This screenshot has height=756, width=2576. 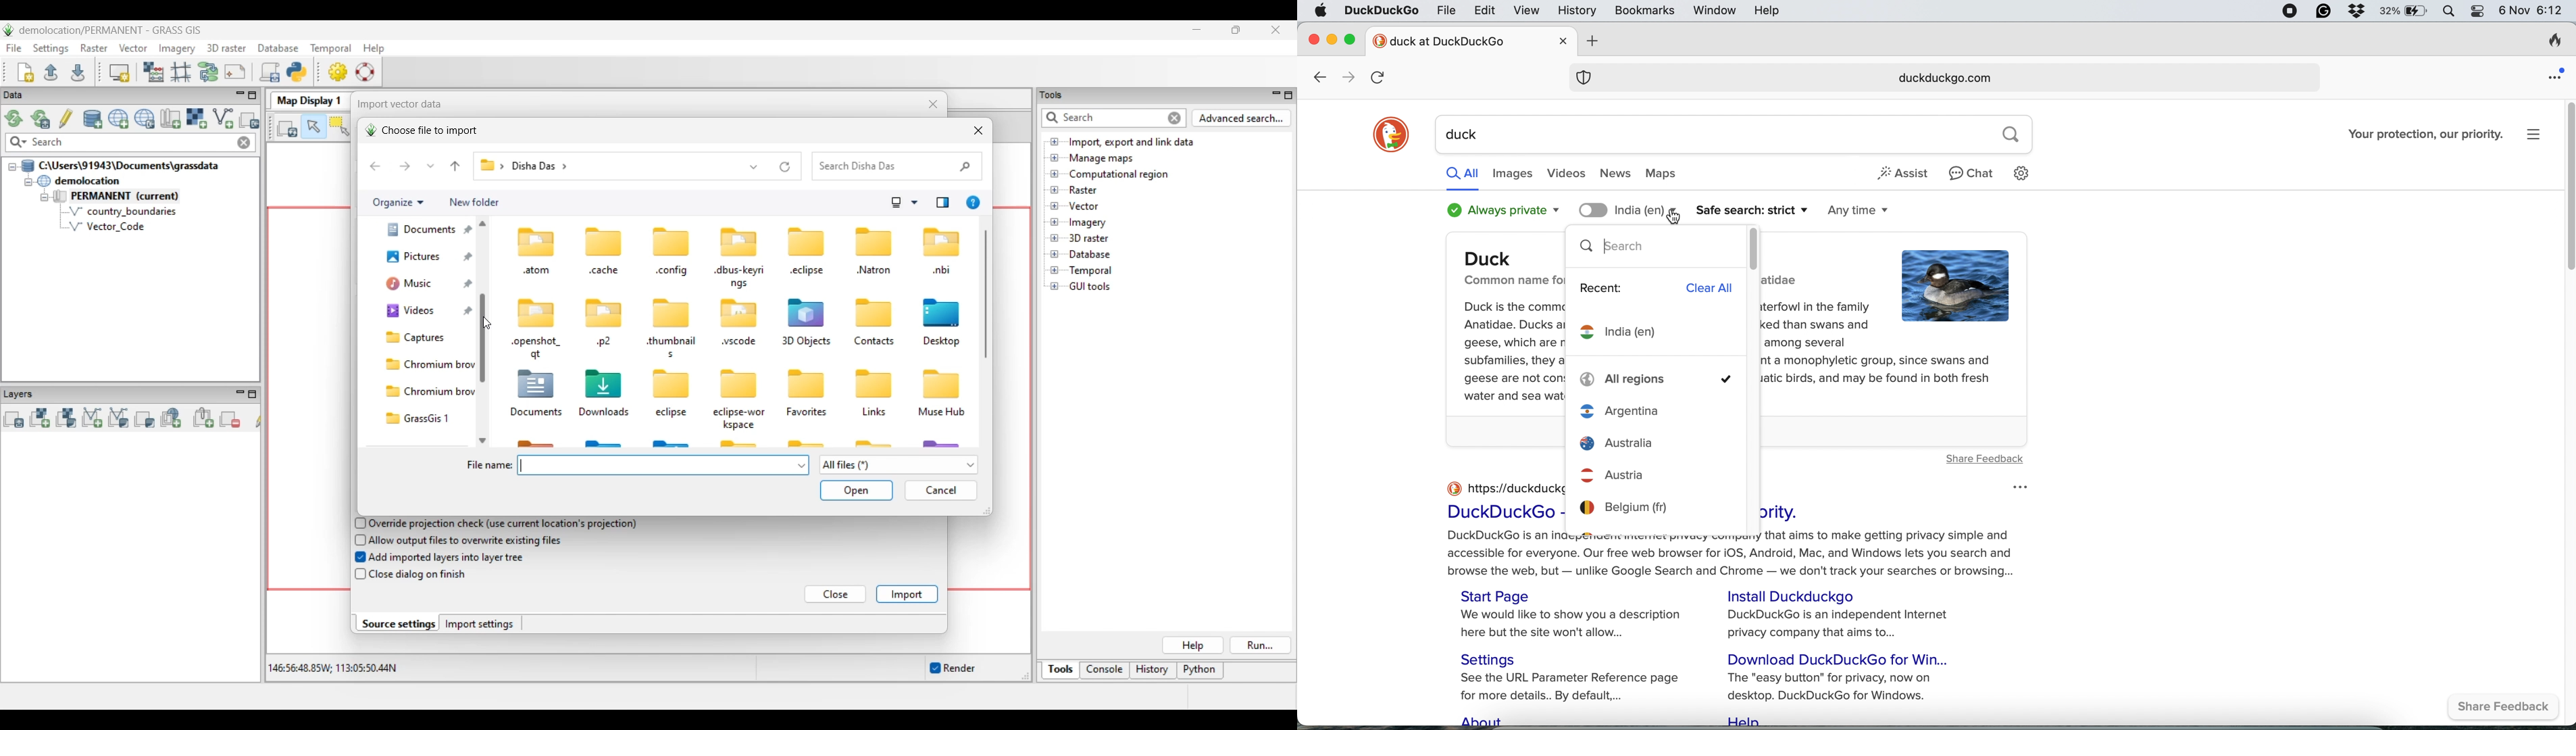 I want to click on austria, so click(x=1660, y=471).